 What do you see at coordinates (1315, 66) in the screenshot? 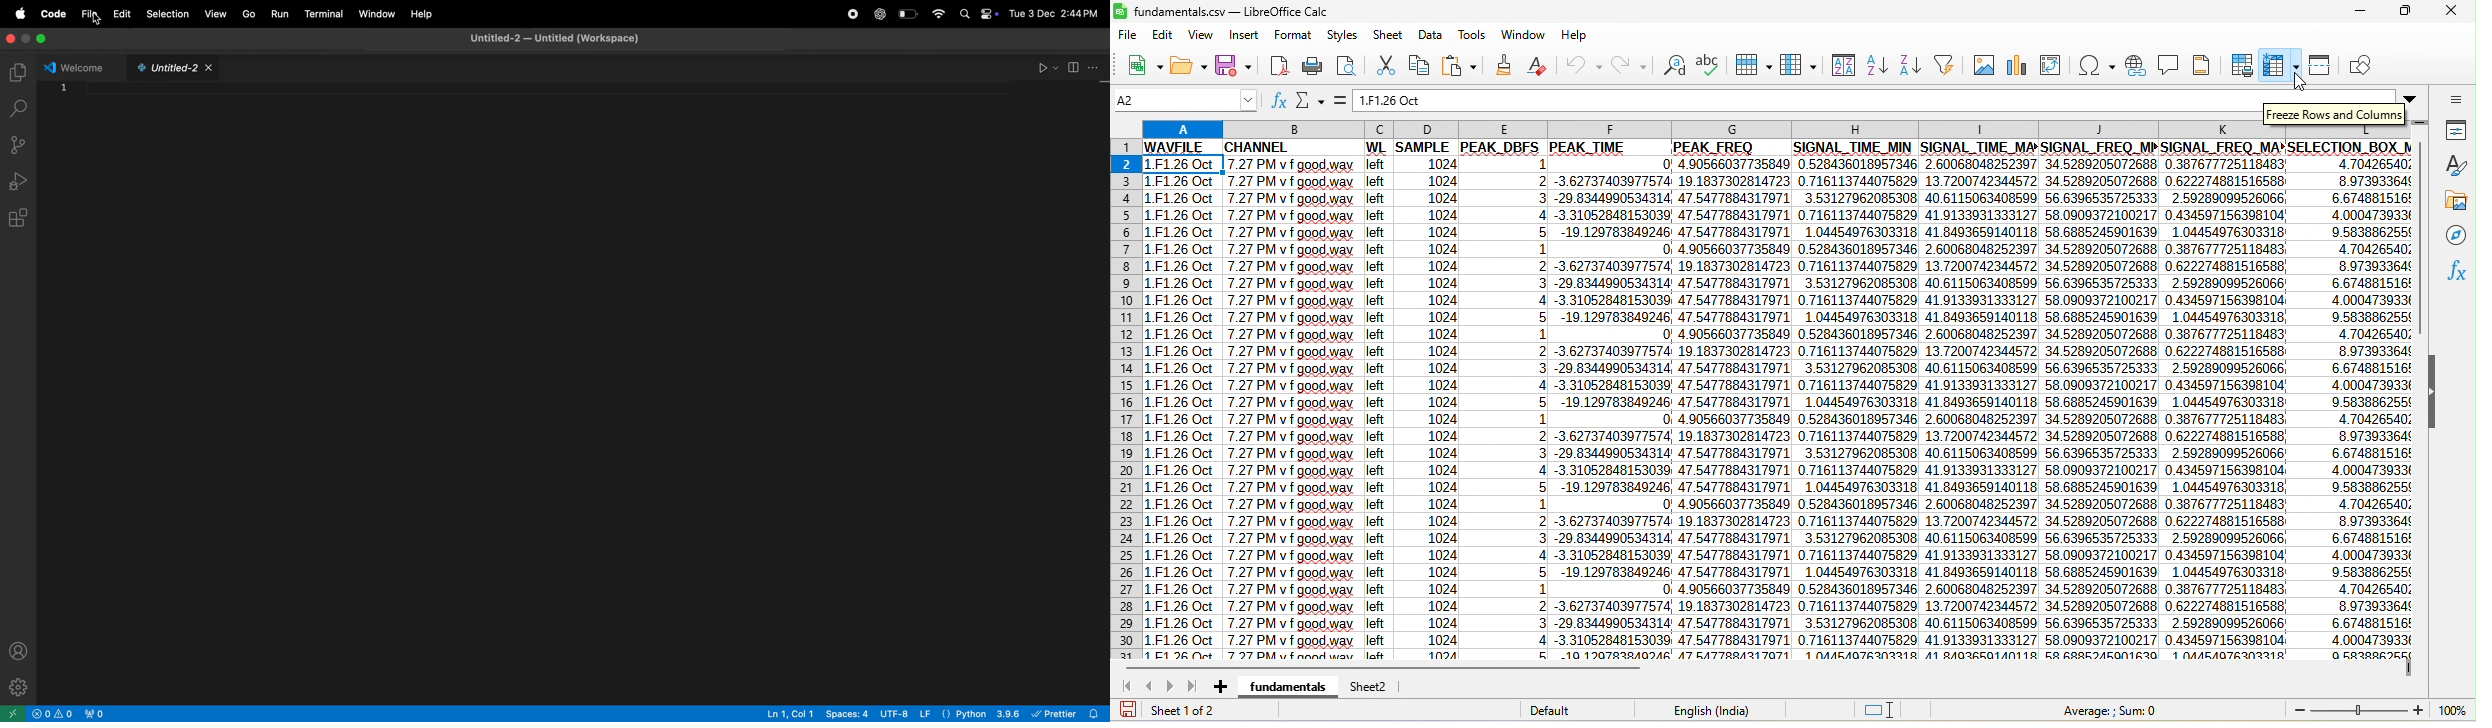
I see `print` at bounding box center [1315, 66].